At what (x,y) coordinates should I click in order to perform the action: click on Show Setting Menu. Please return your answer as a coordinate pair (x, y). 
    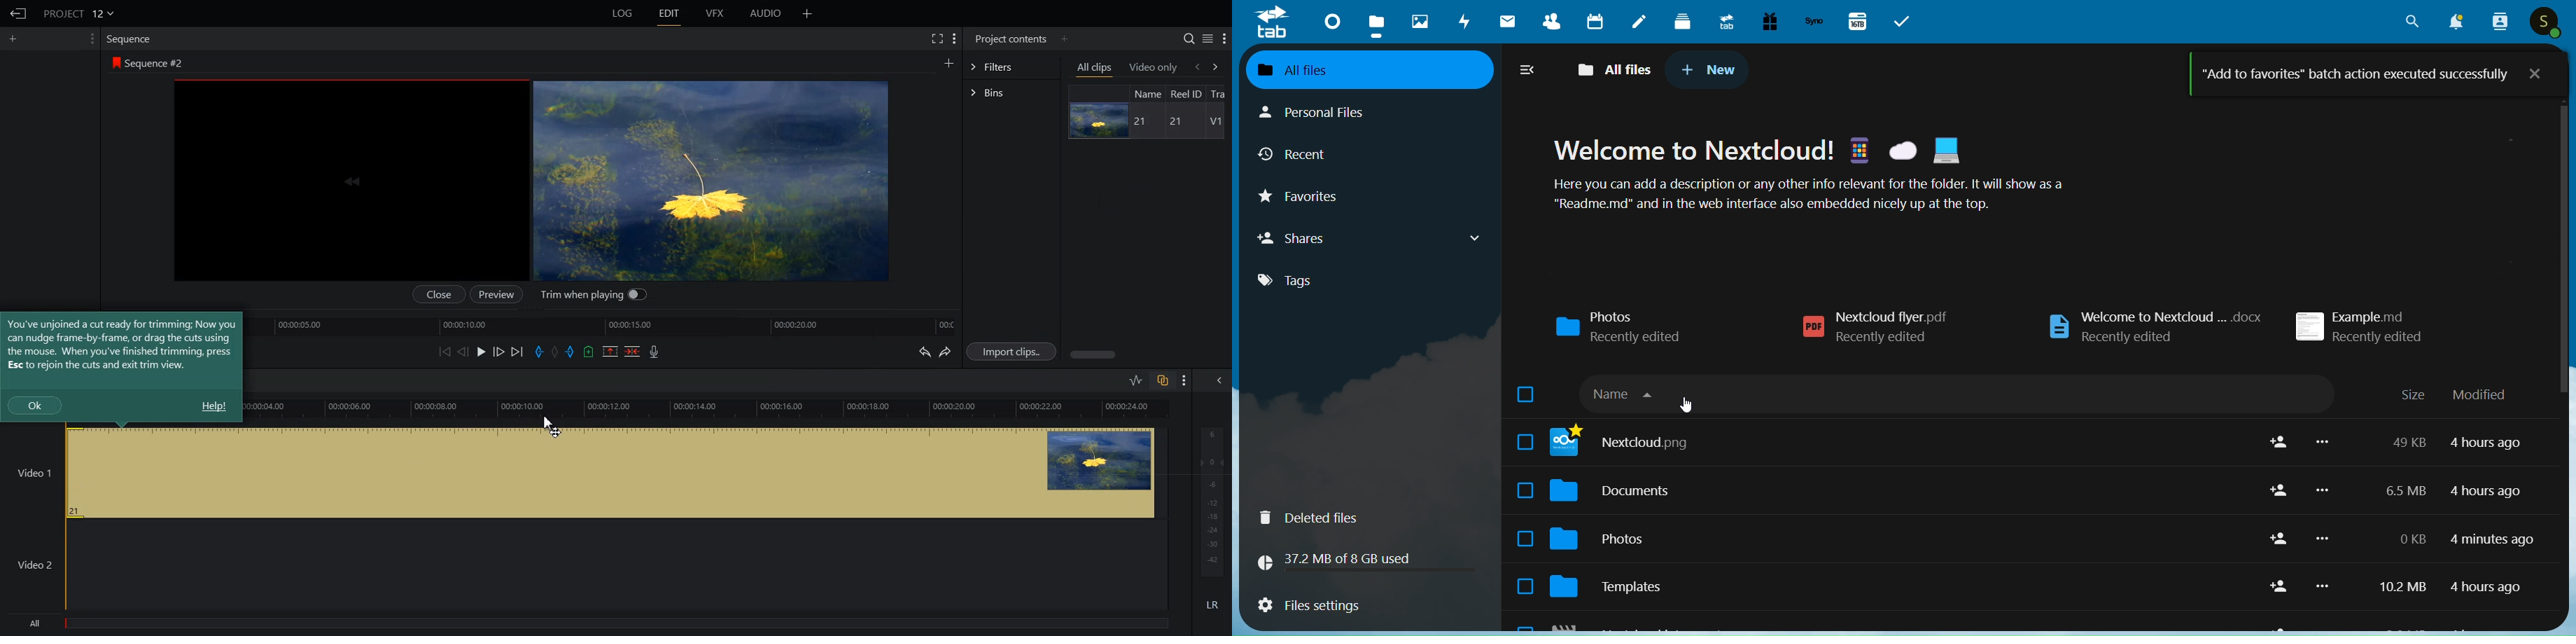
    Looking at the image, I should click on (92, 39).